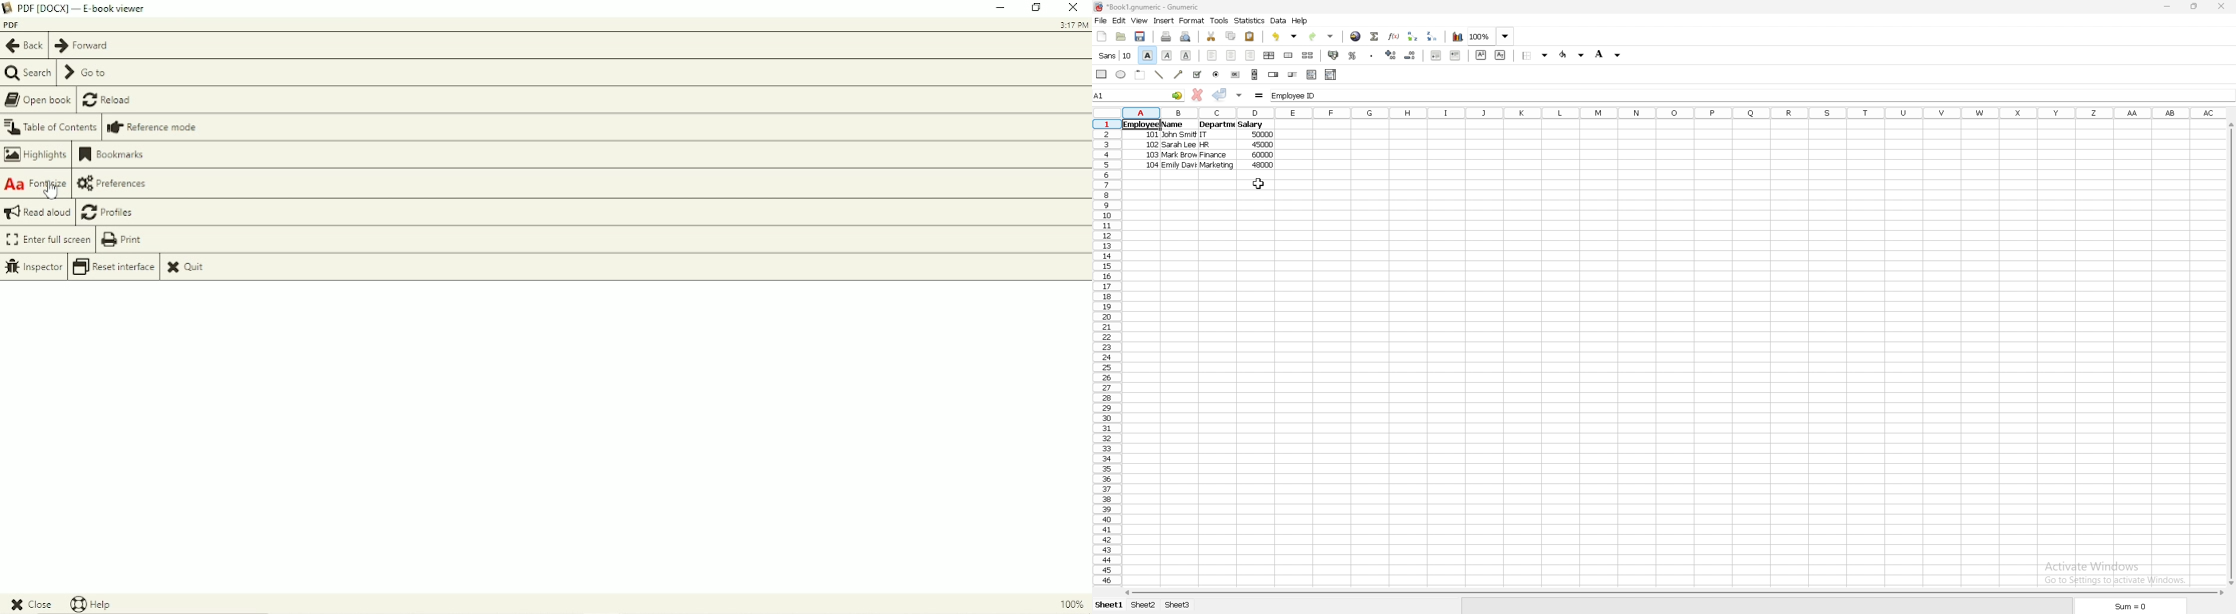 The height and width of the screenshot is (616, 2240). What do you see at coordinates (1274, 74) in the screenshot?
I see `spin button` at bounding box center [1274, 74].